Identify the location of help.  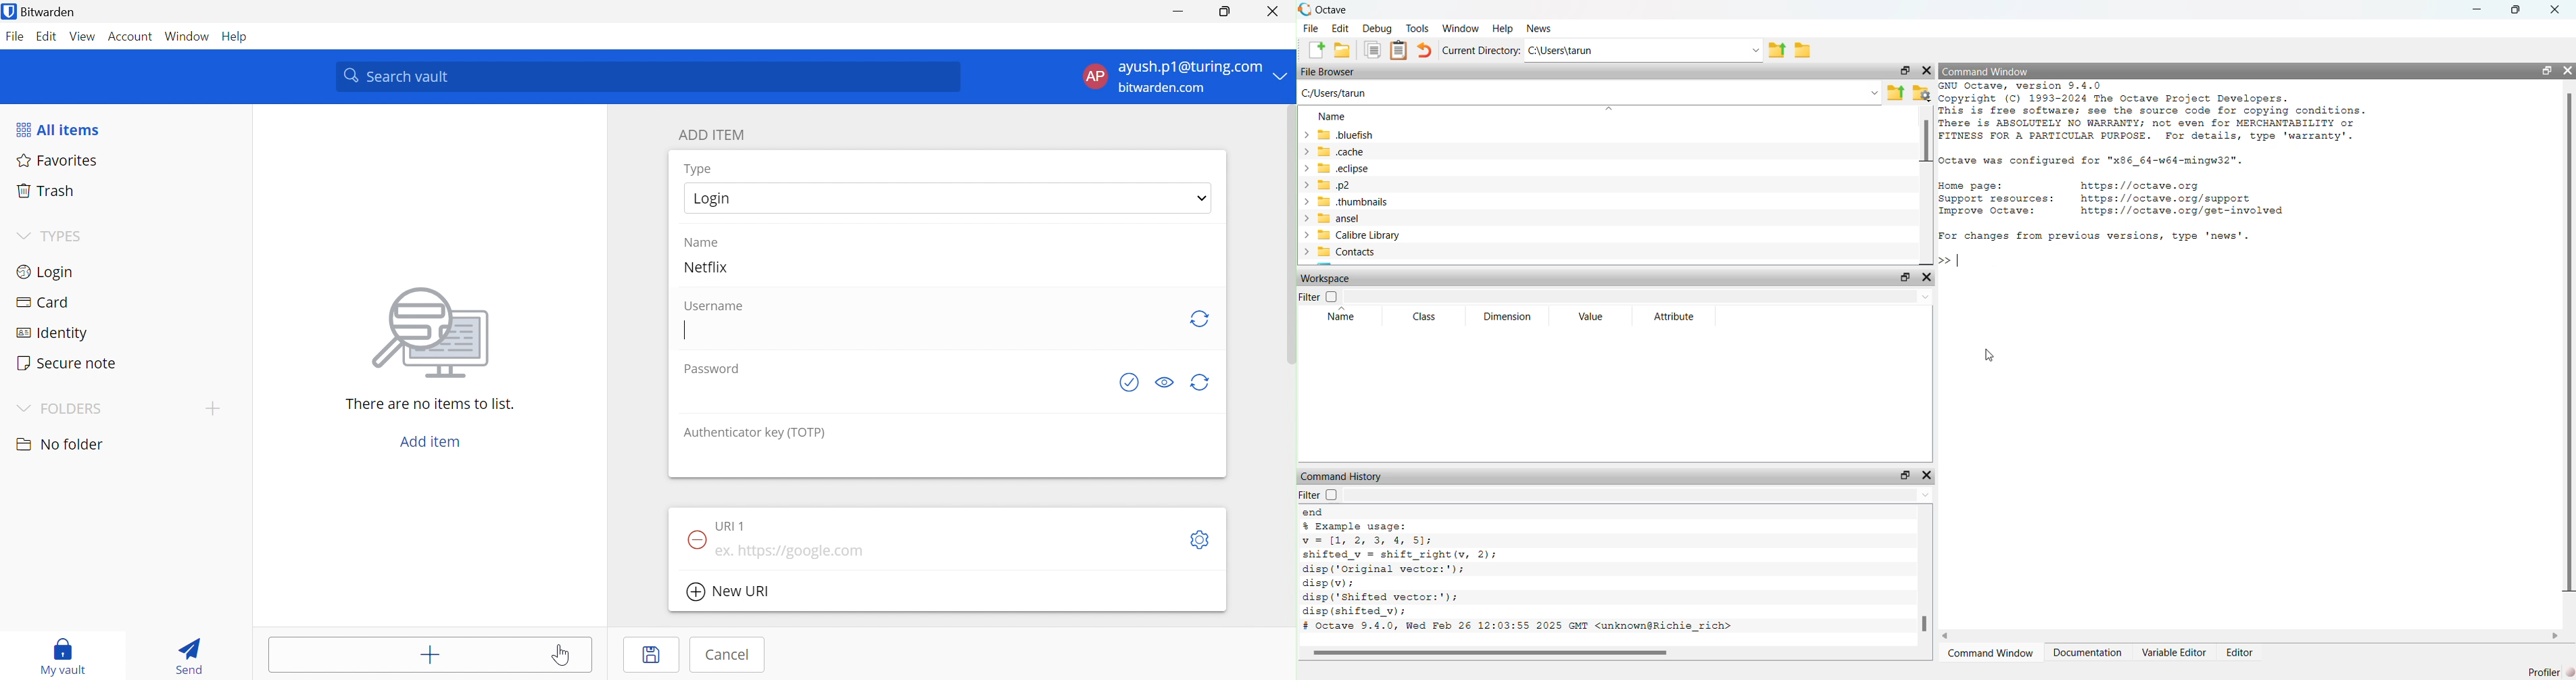
(1502, 30).